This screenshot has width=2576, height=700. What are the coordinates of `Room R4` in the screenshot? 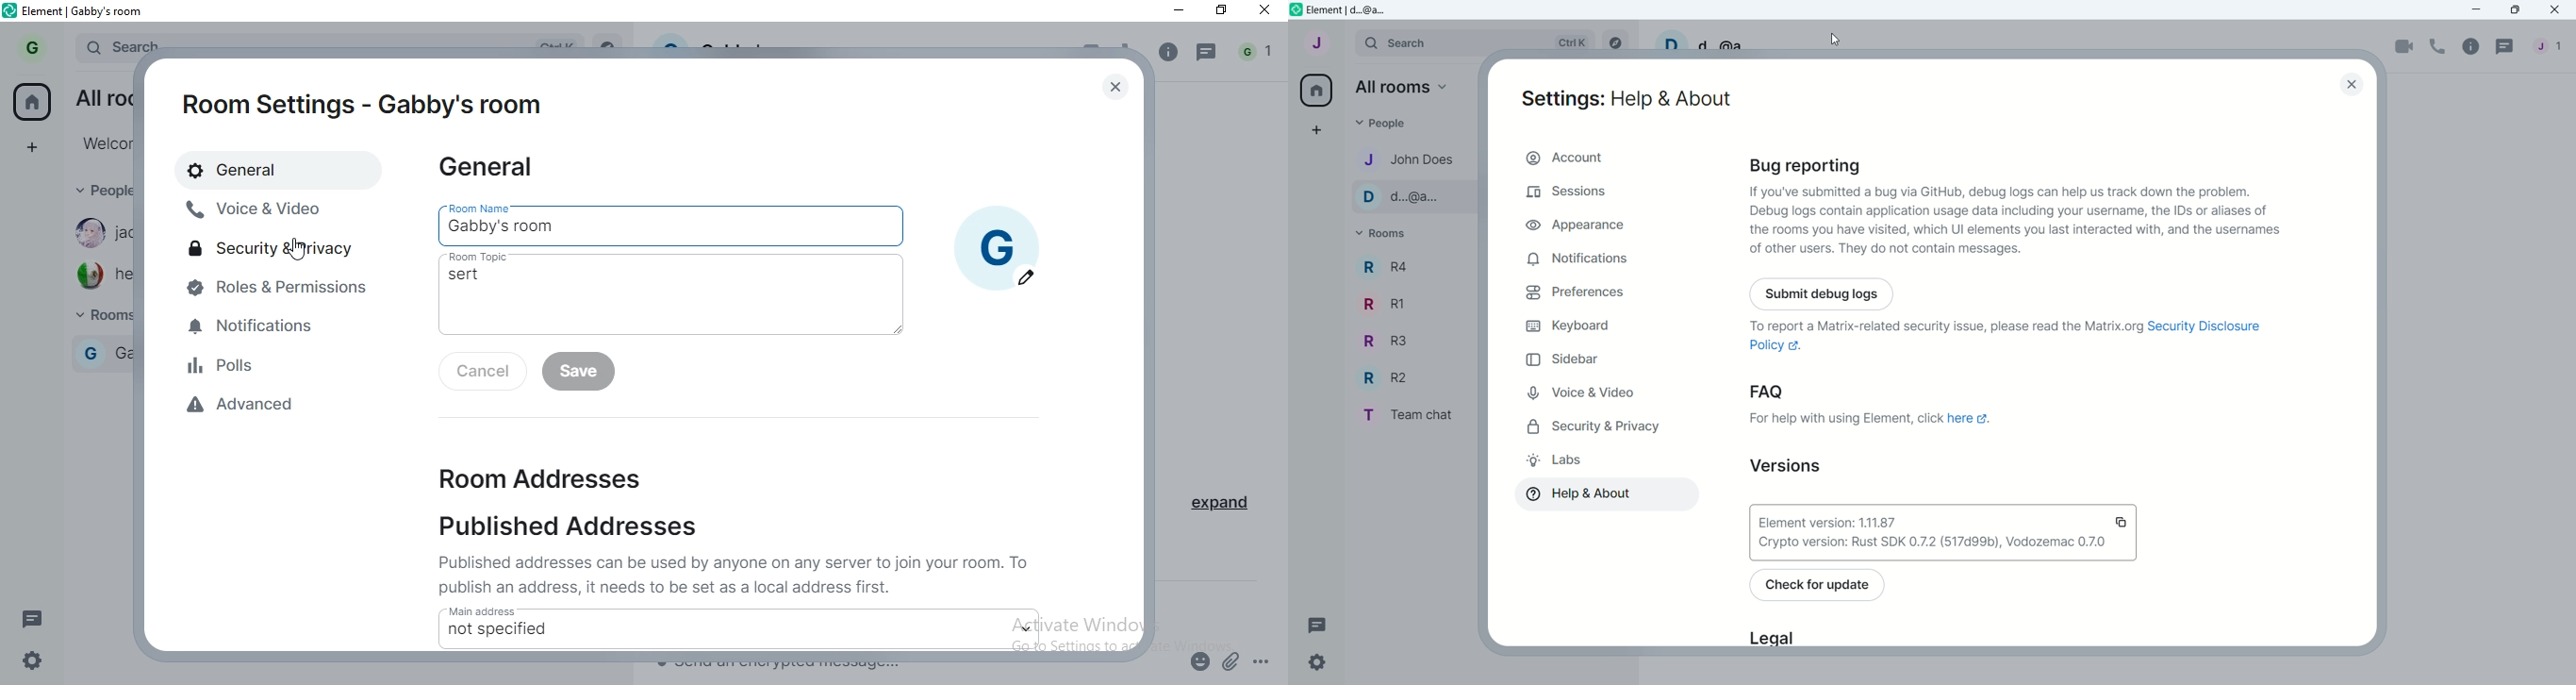 It's located at (1387, 266).